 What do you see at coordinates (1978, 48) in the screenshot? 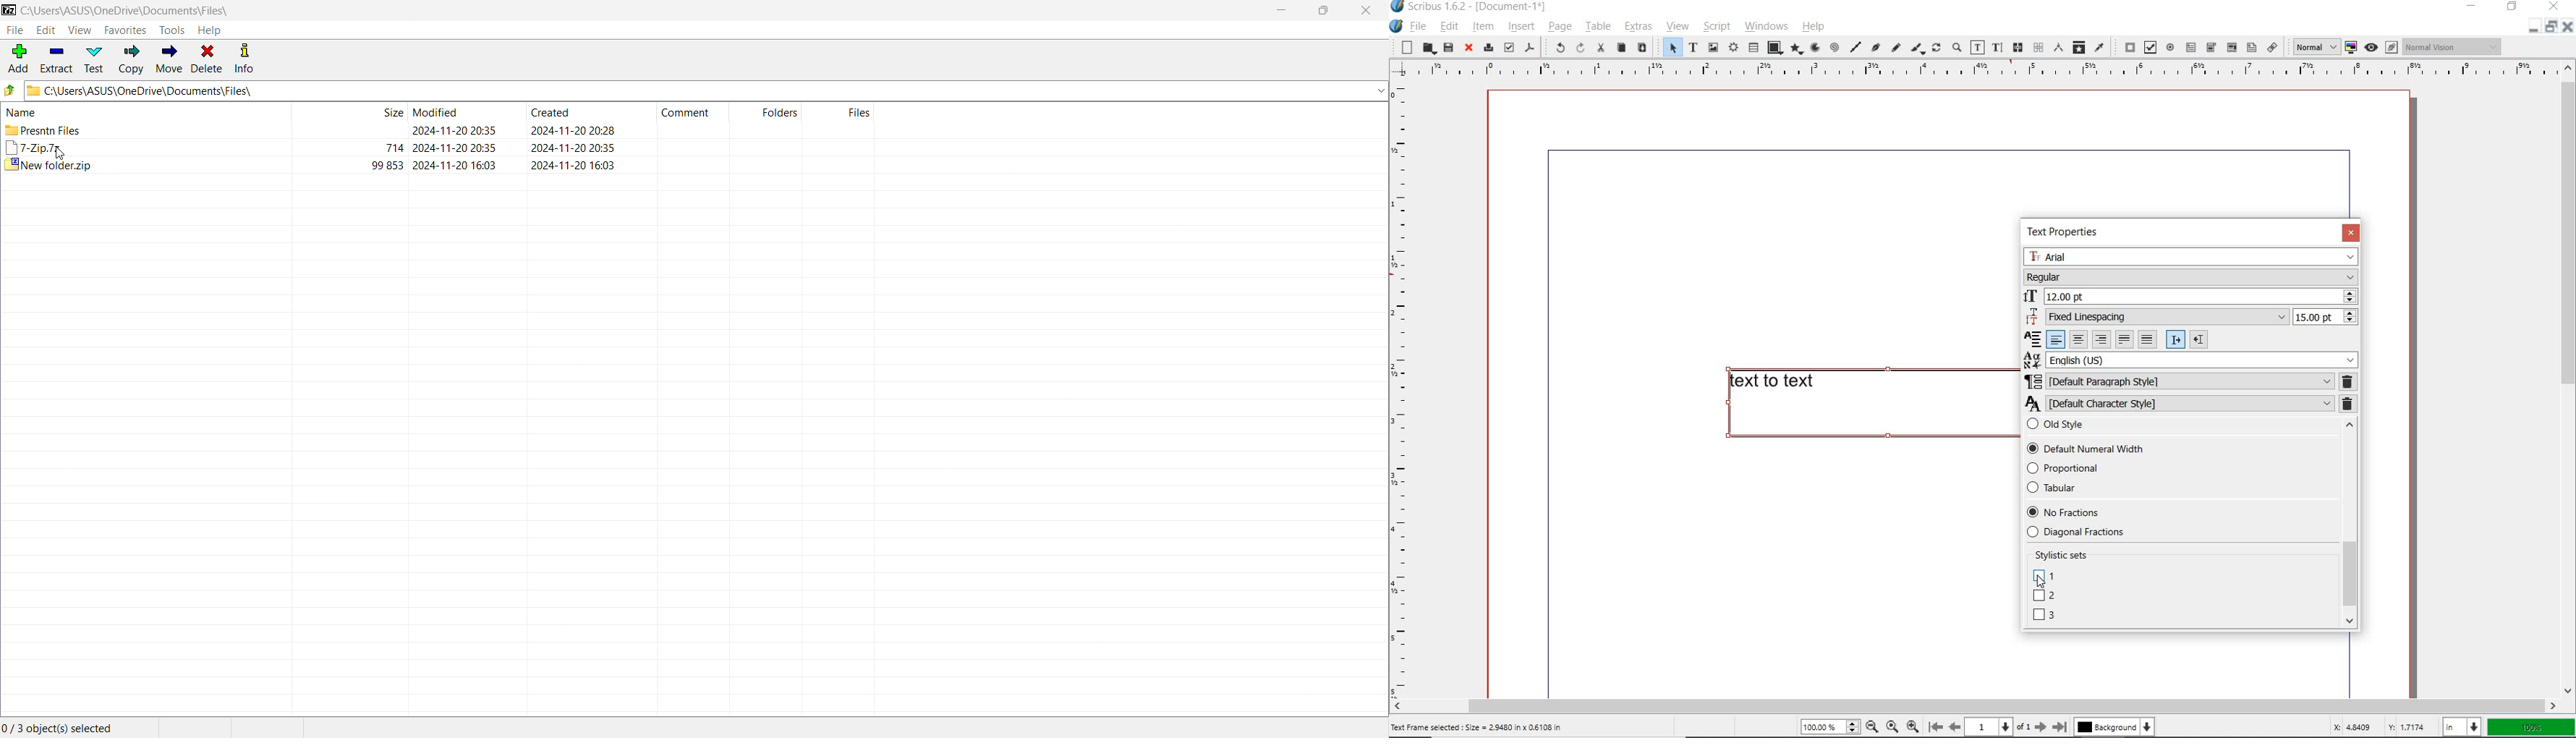
I see `edit contents of frame` at bounding box center [1978, 48].